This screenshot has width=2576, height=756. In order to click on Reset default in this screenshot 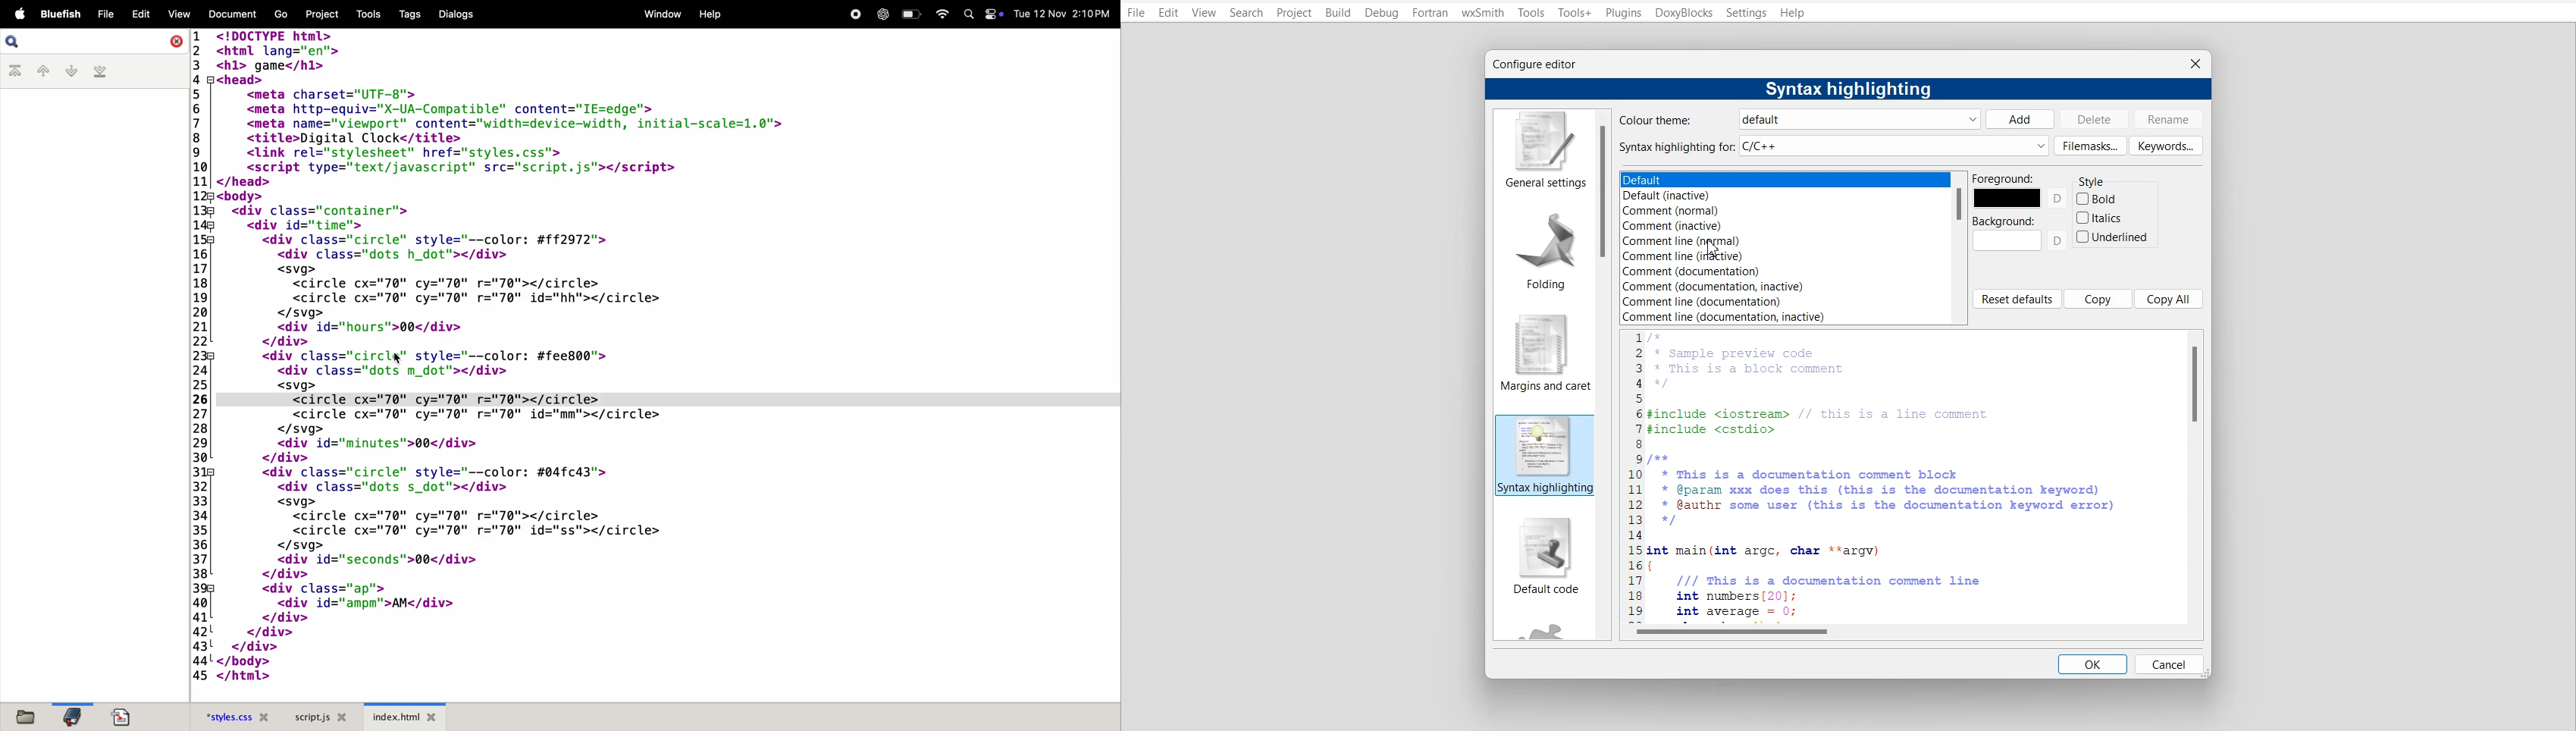, I will do `click(2017, 299)`.